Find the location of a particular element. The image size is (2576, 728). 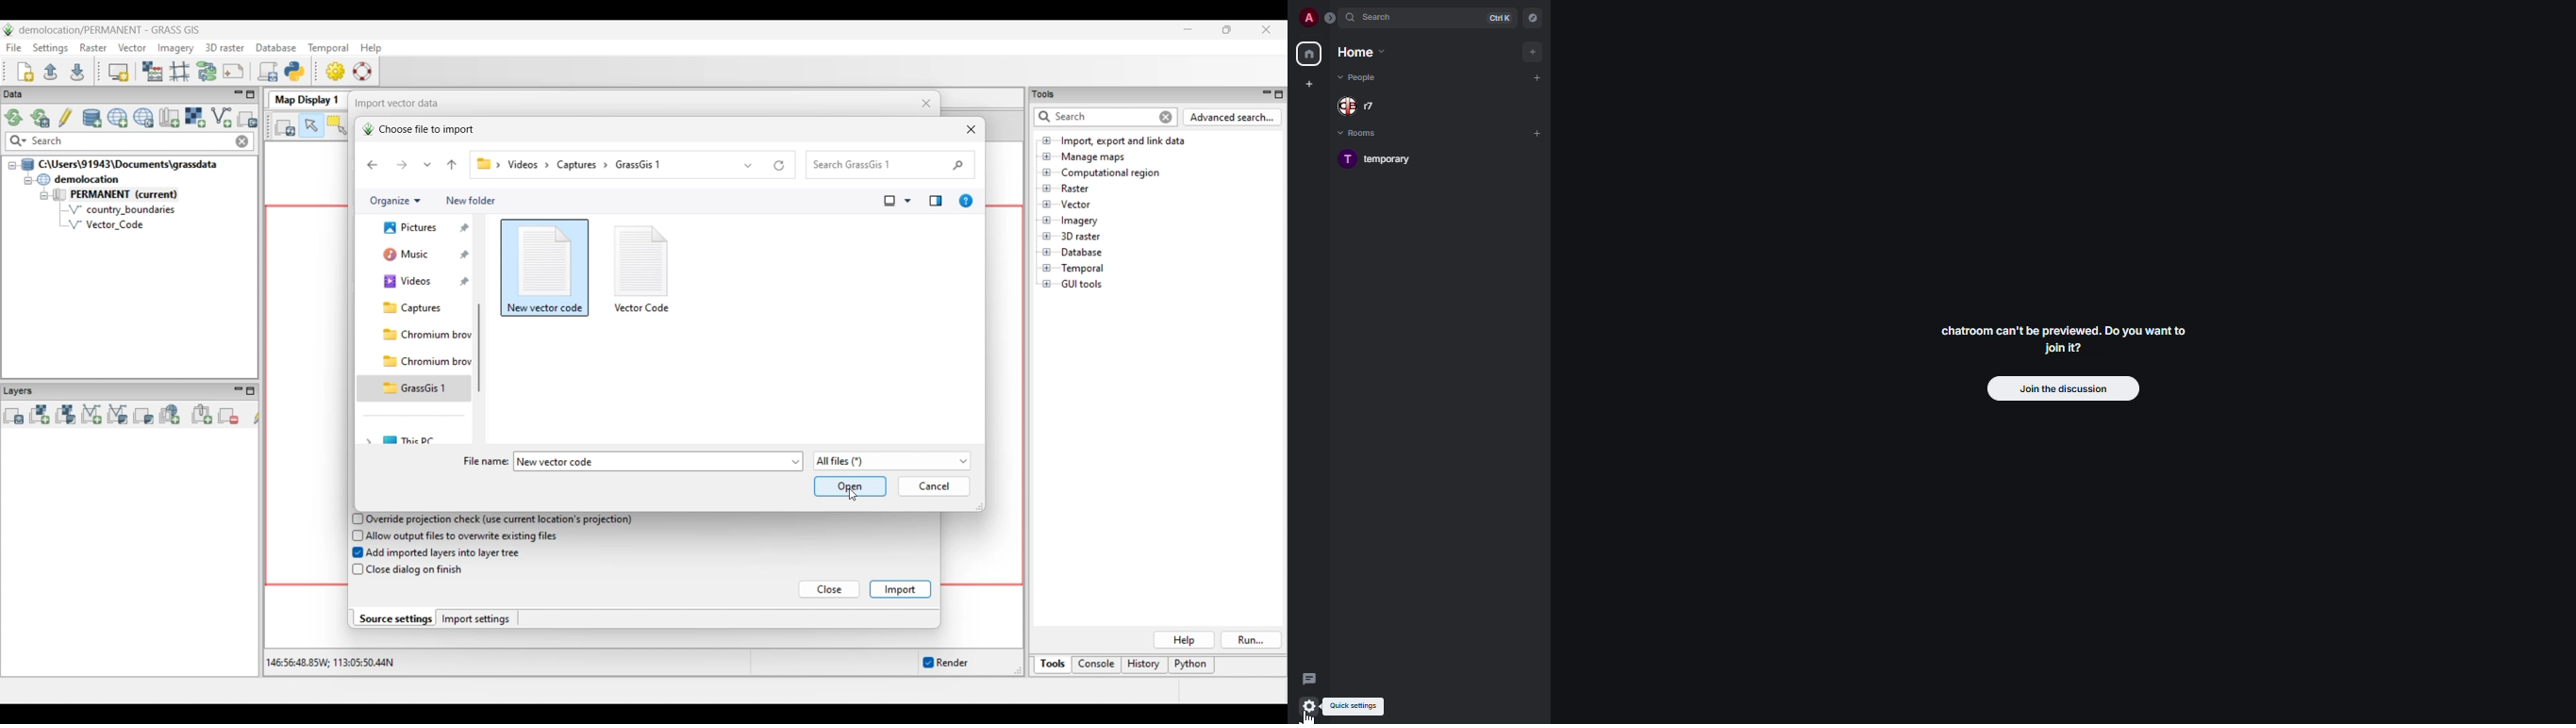

quick settings is located at coordinates (1310, 706).